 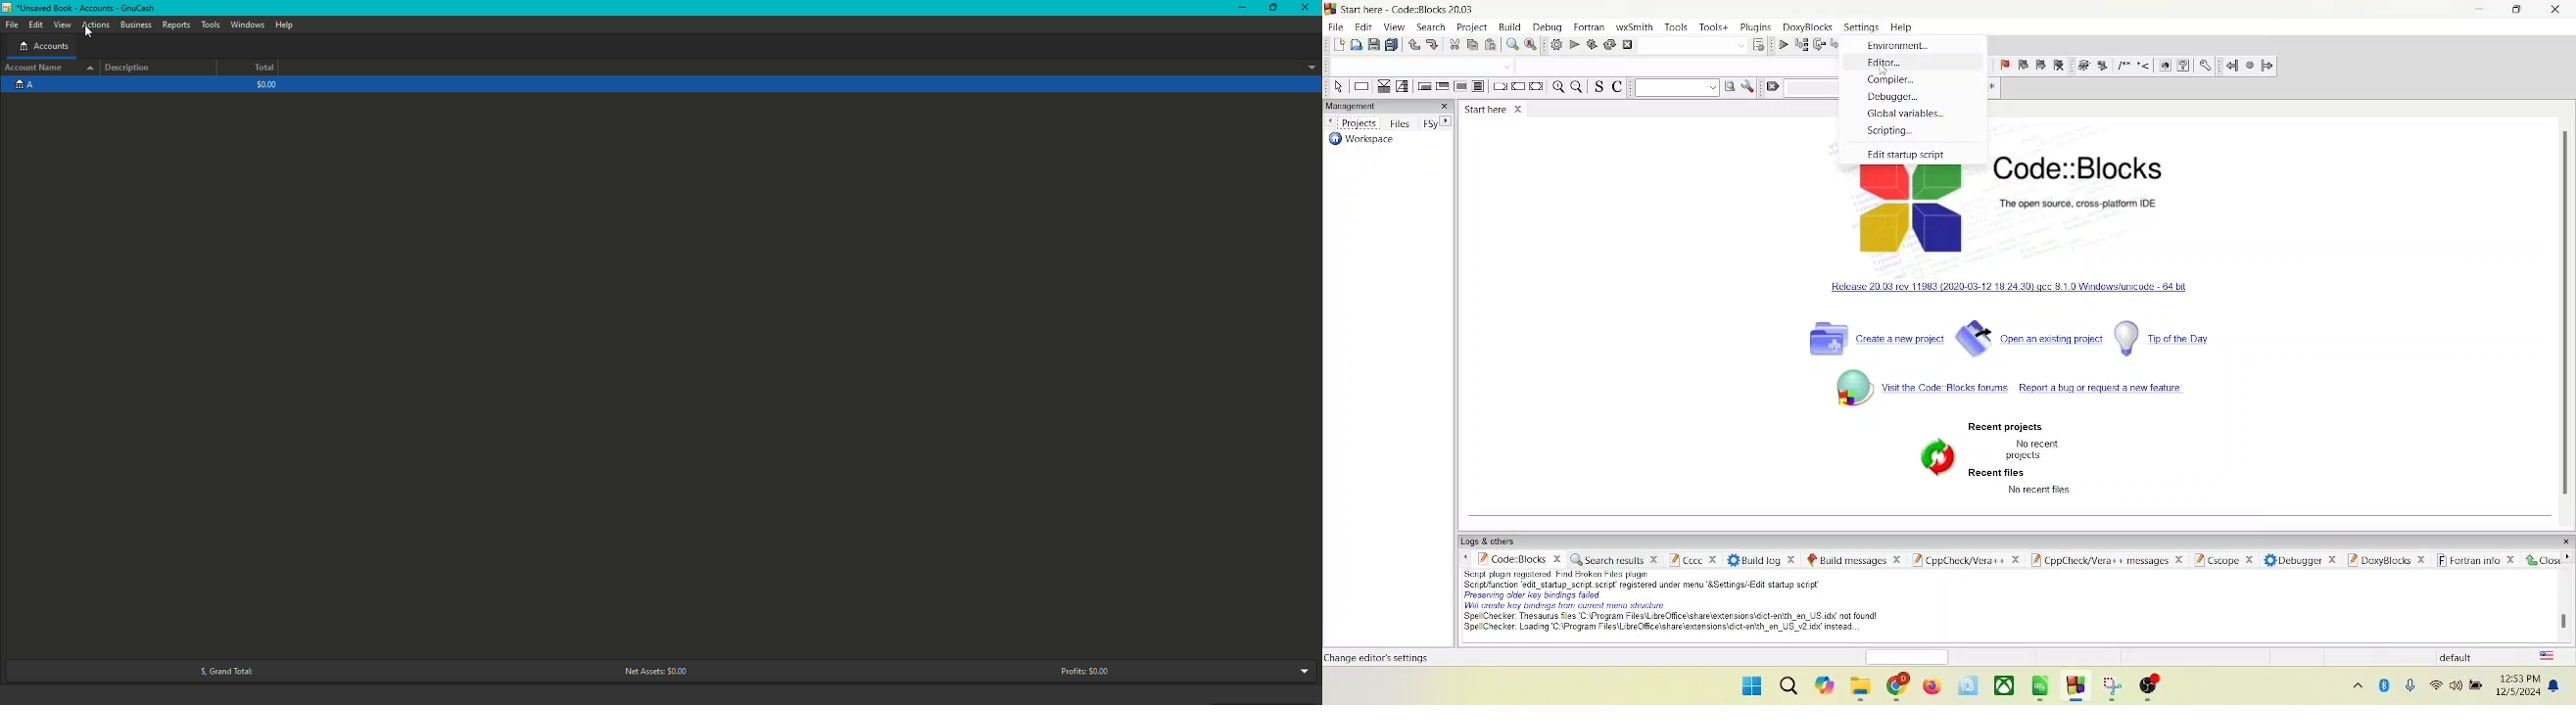 I want to click on workspace, so click(x=1359, y=139).